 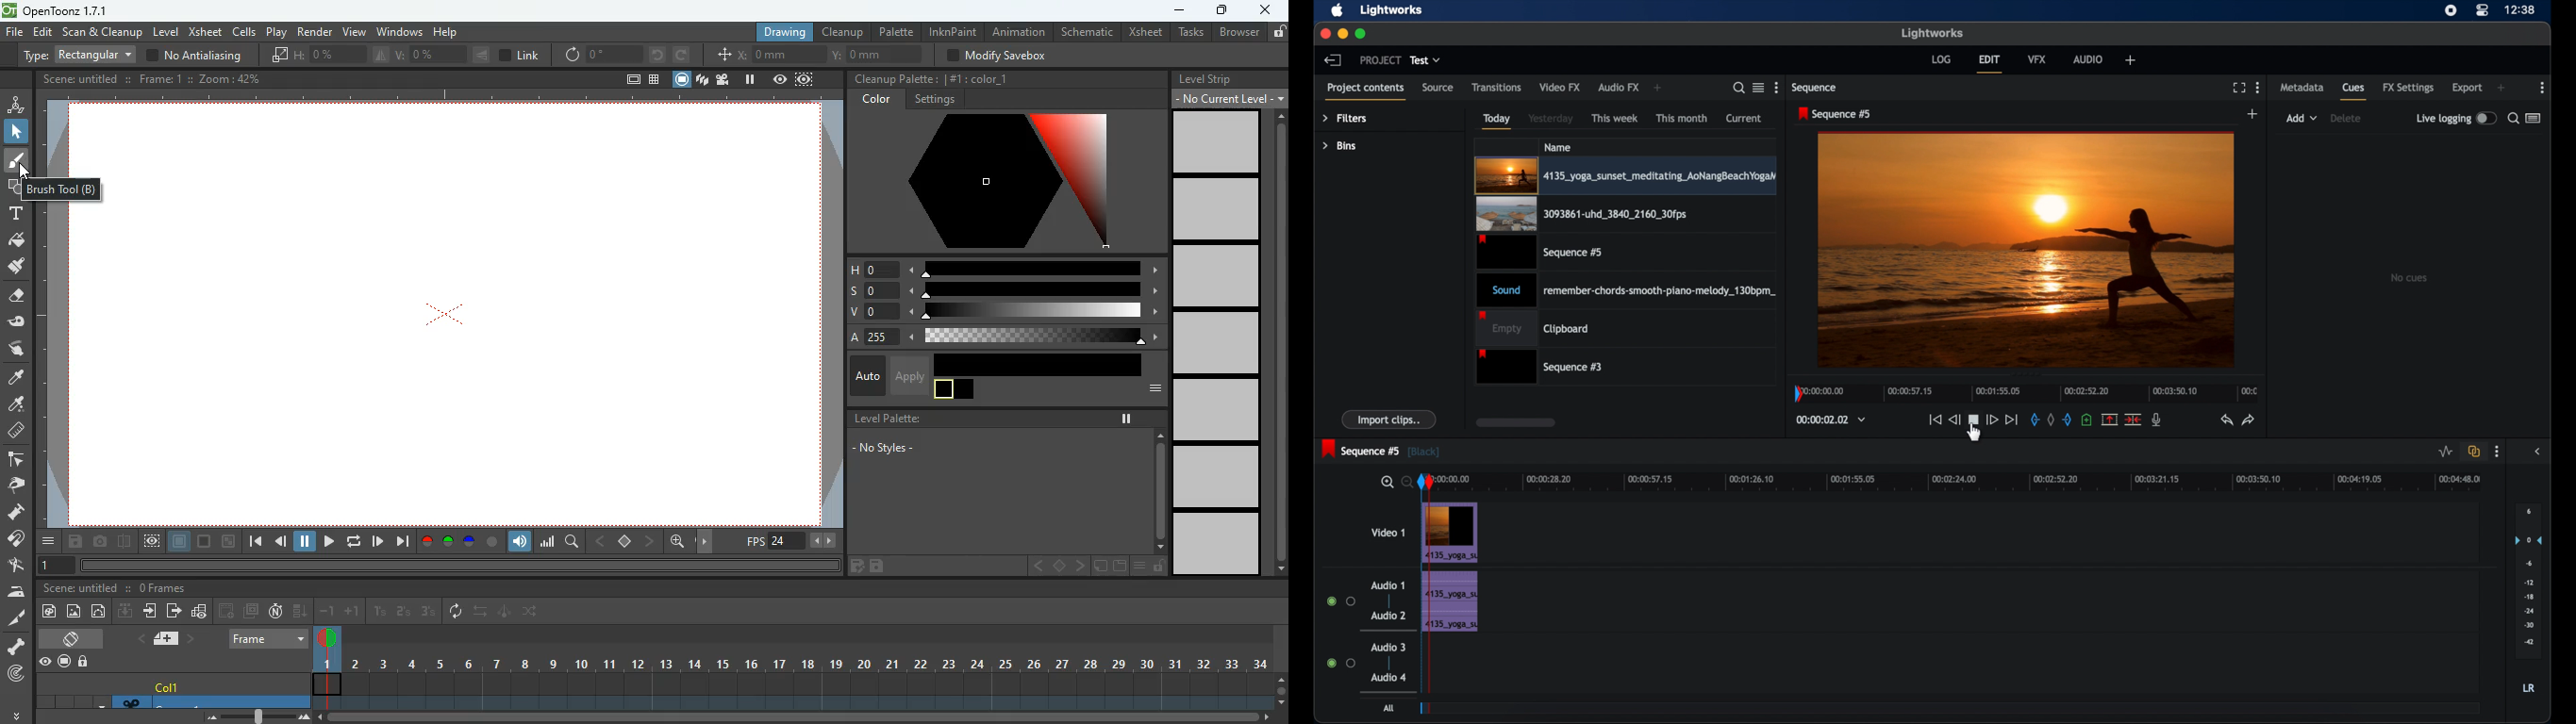 What do you see at coordinates (521, 56) in the screenshot?
I see `link` at bounding box center [521, 56].